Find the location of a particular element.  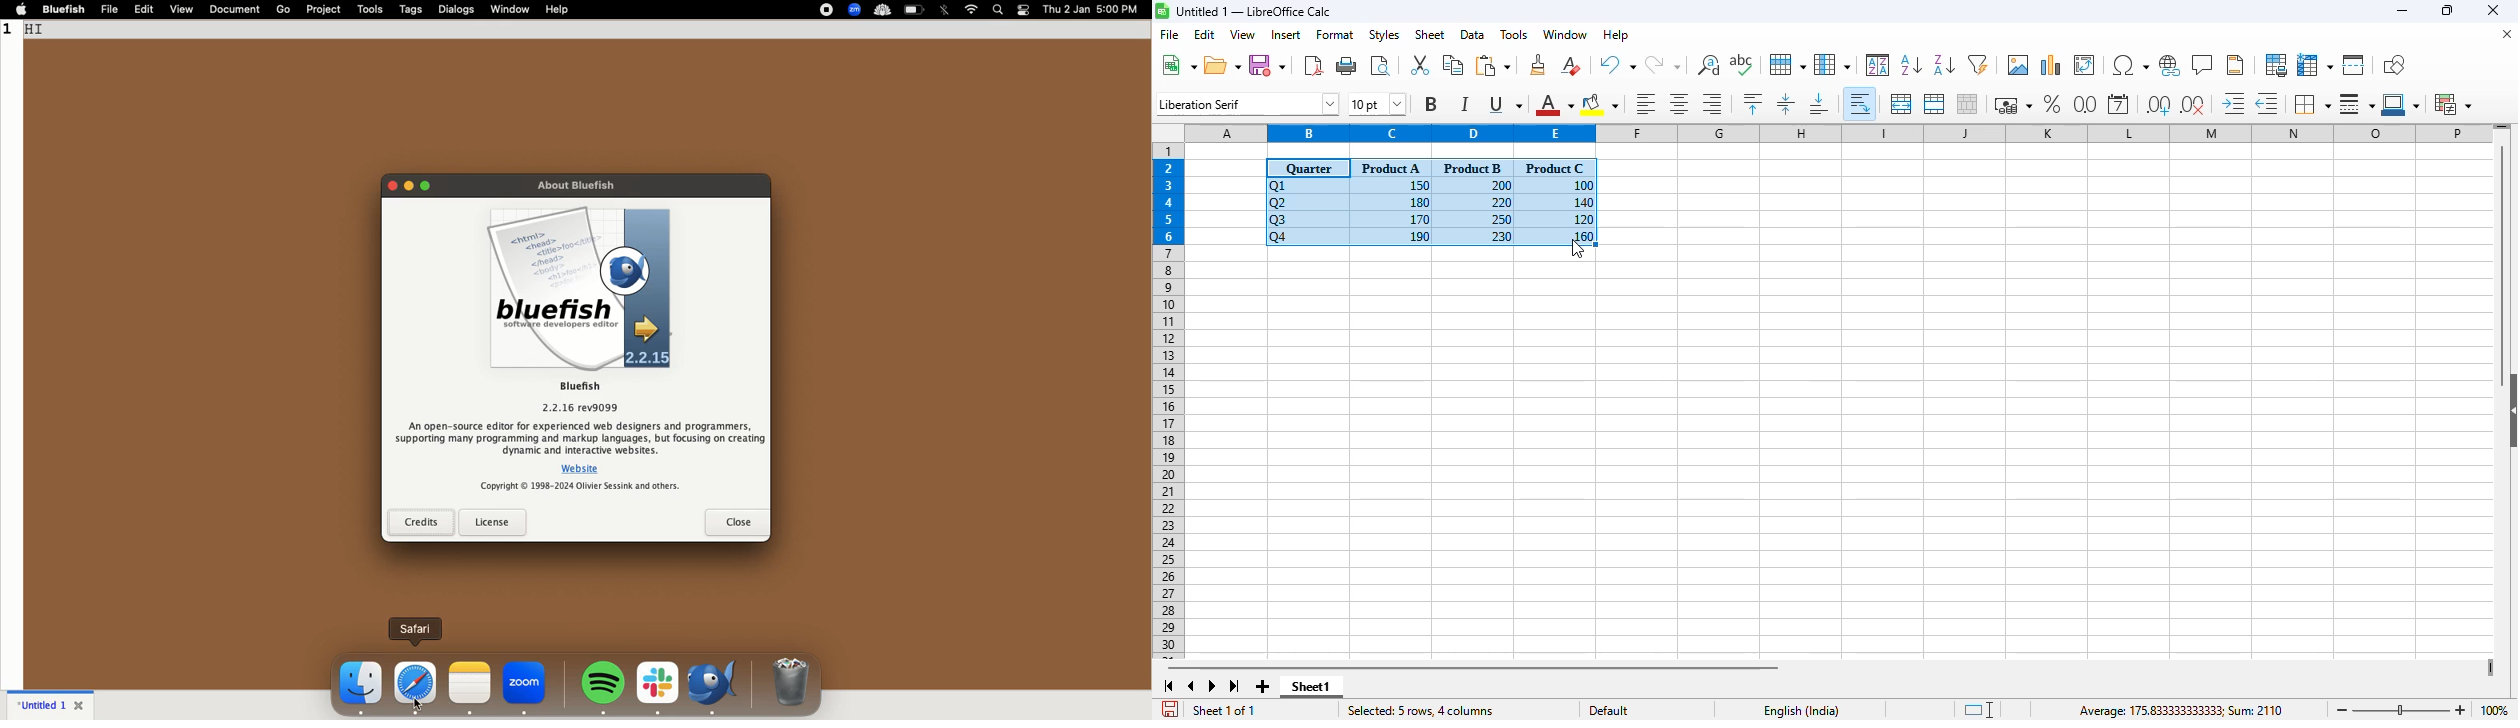

insert special characters is located at coordinates (2130, 65).